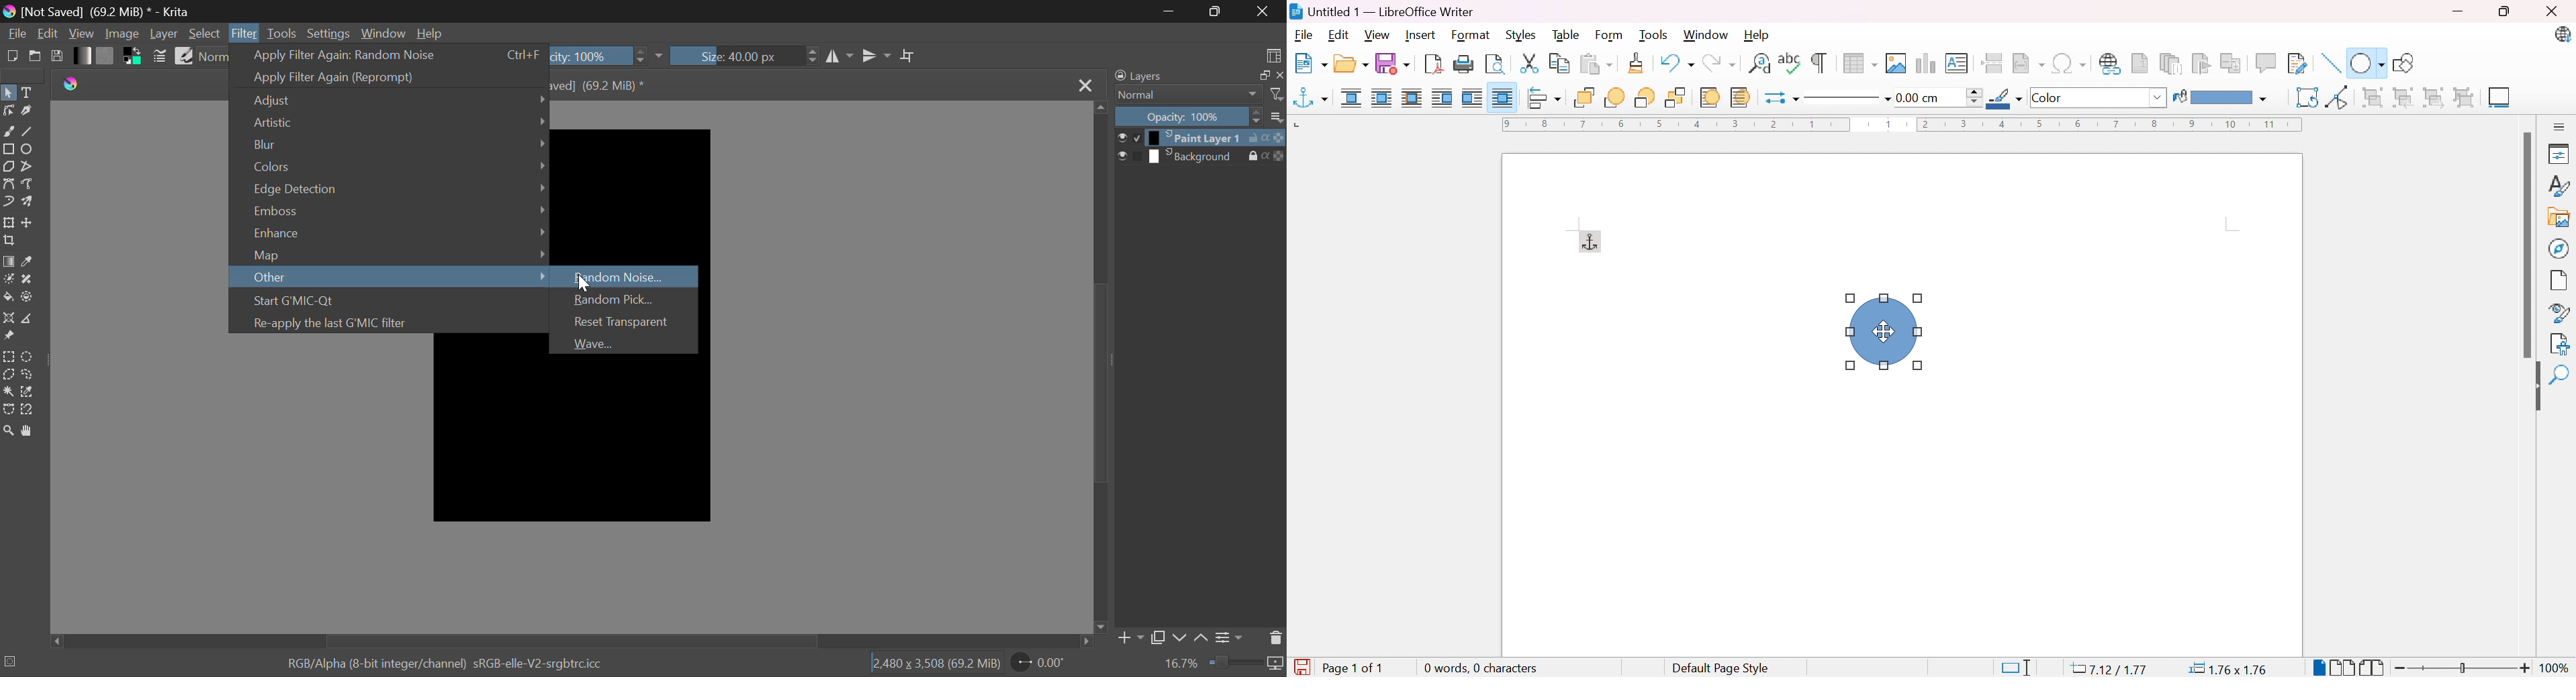 This screenshot has height=700, width=2576. What do you see at coordinates (1275, 155) in the screenshot?
I see `opacity` at bounding box center [1275, 155].